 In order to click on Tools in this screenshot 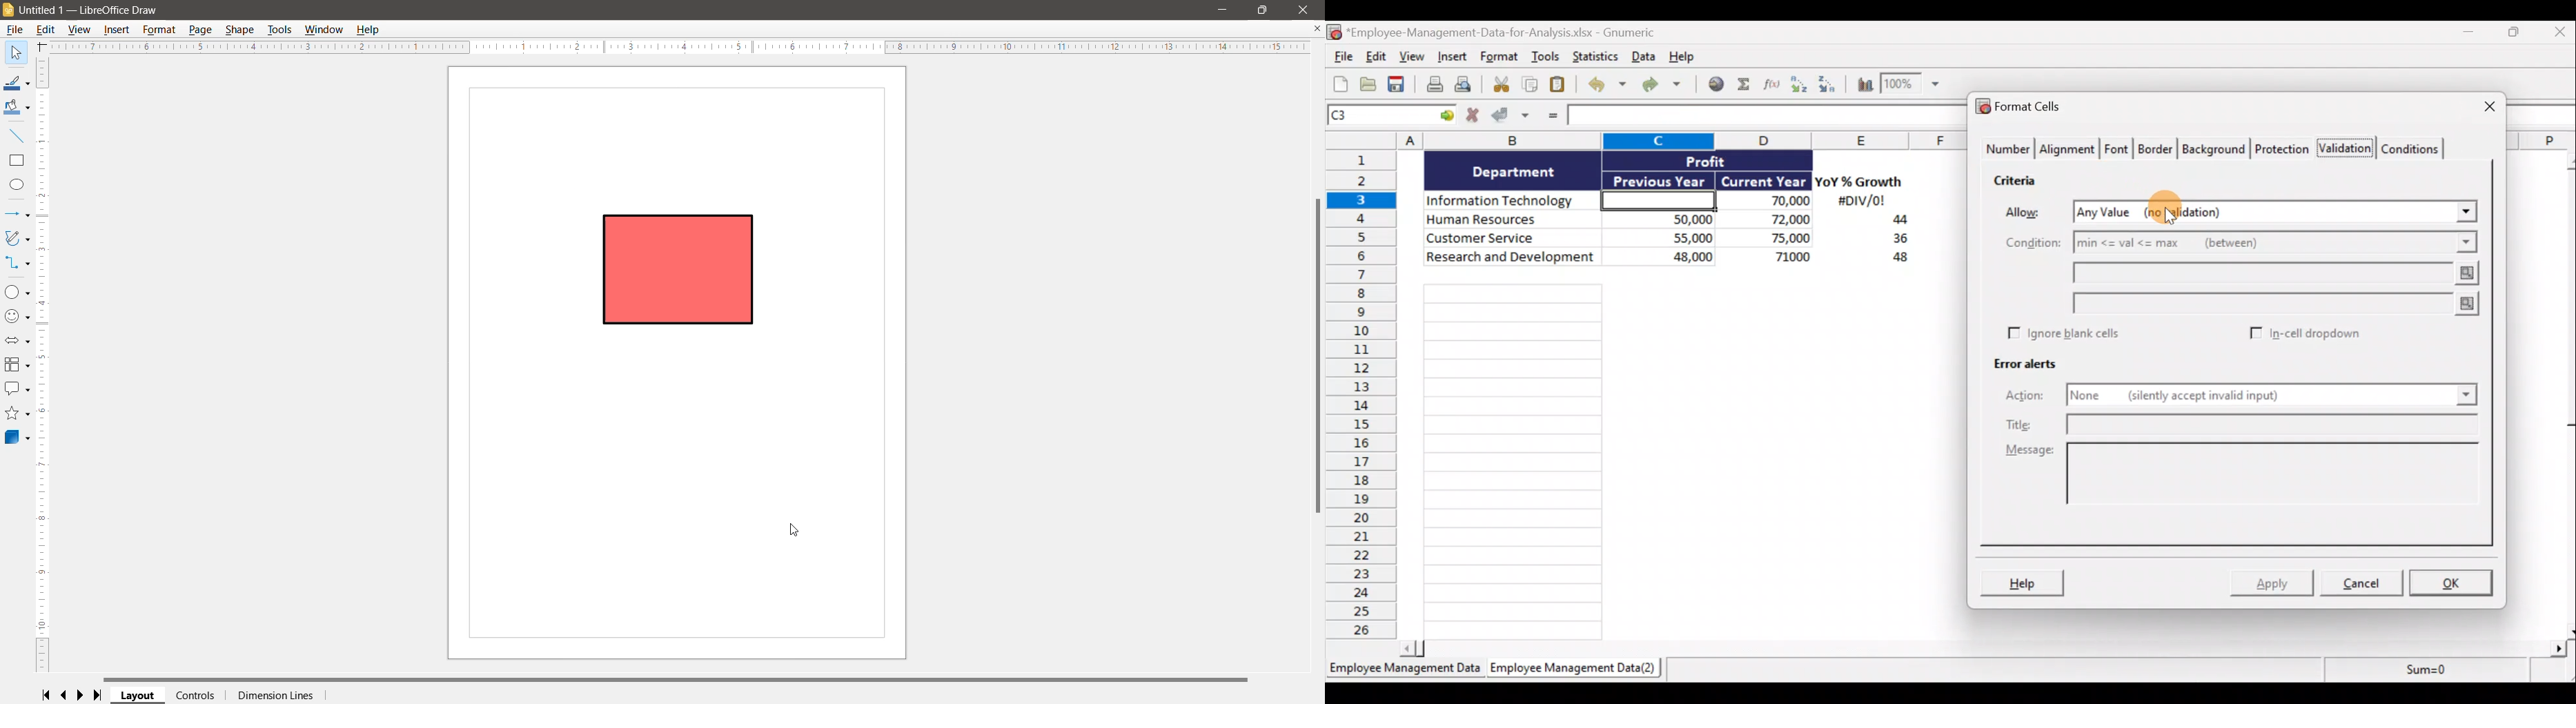, I will do `click(279, 30)`.